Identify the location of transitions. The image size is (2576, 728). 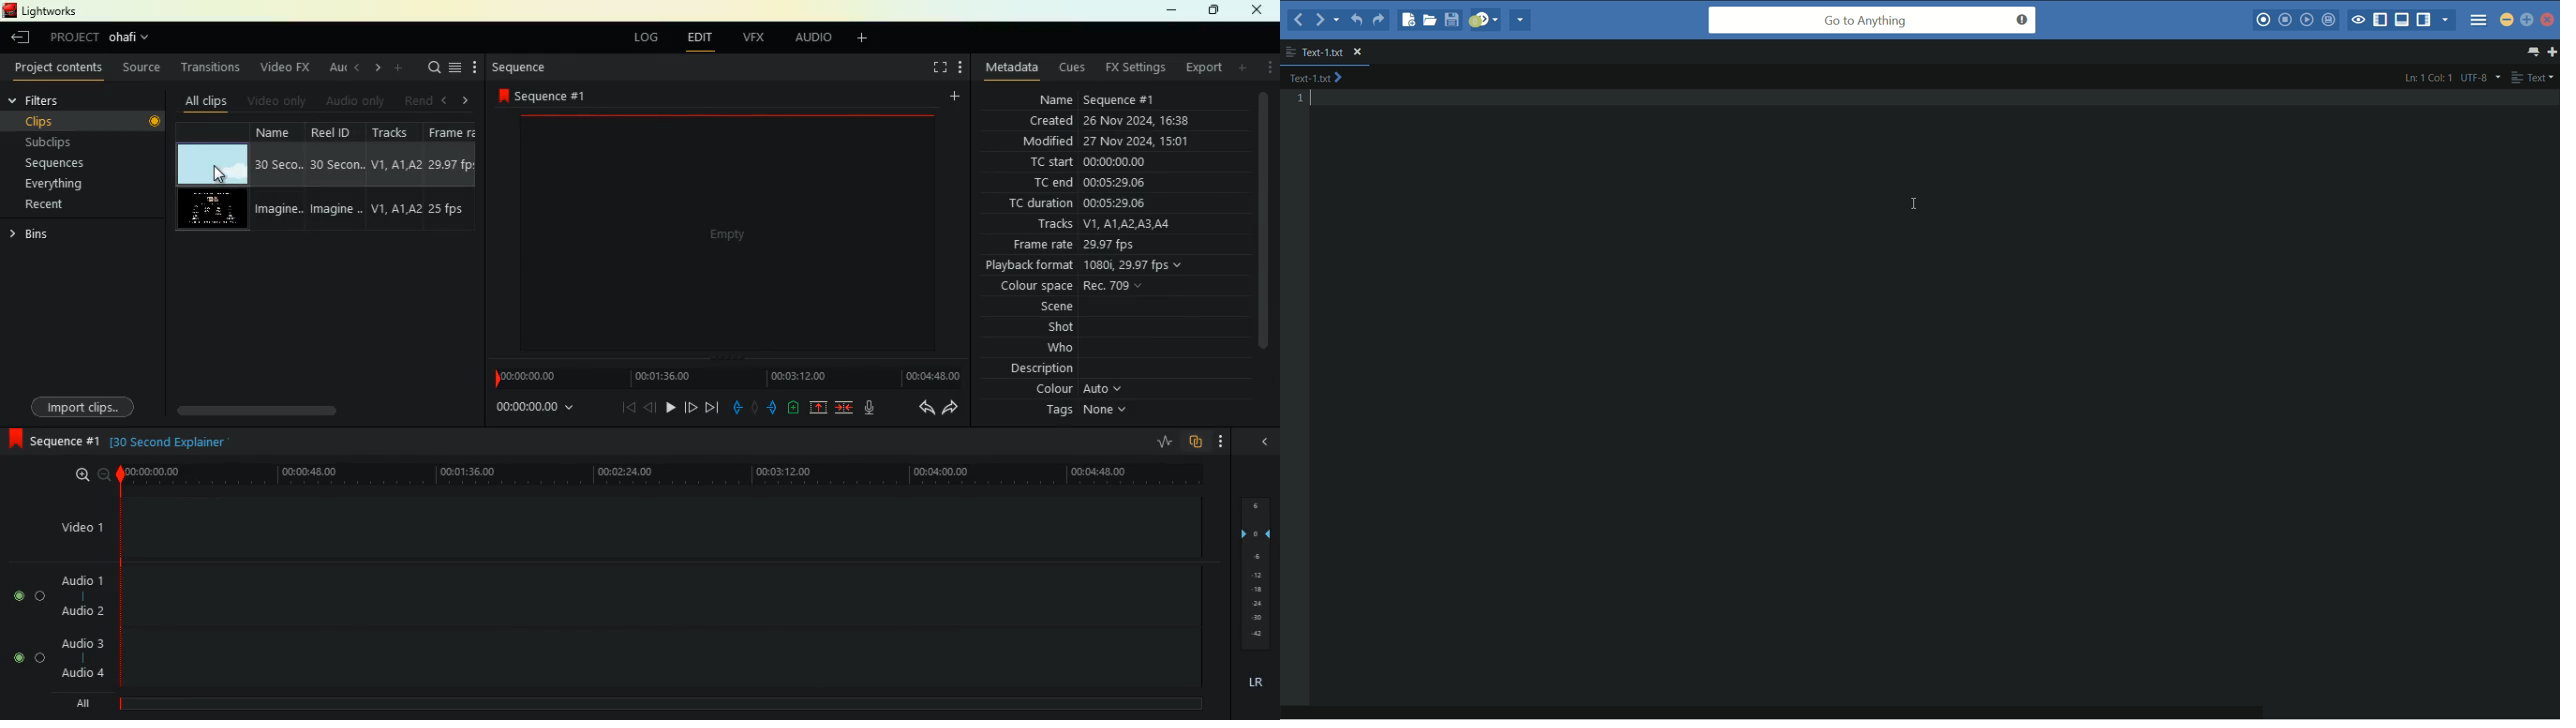
(214, 67).